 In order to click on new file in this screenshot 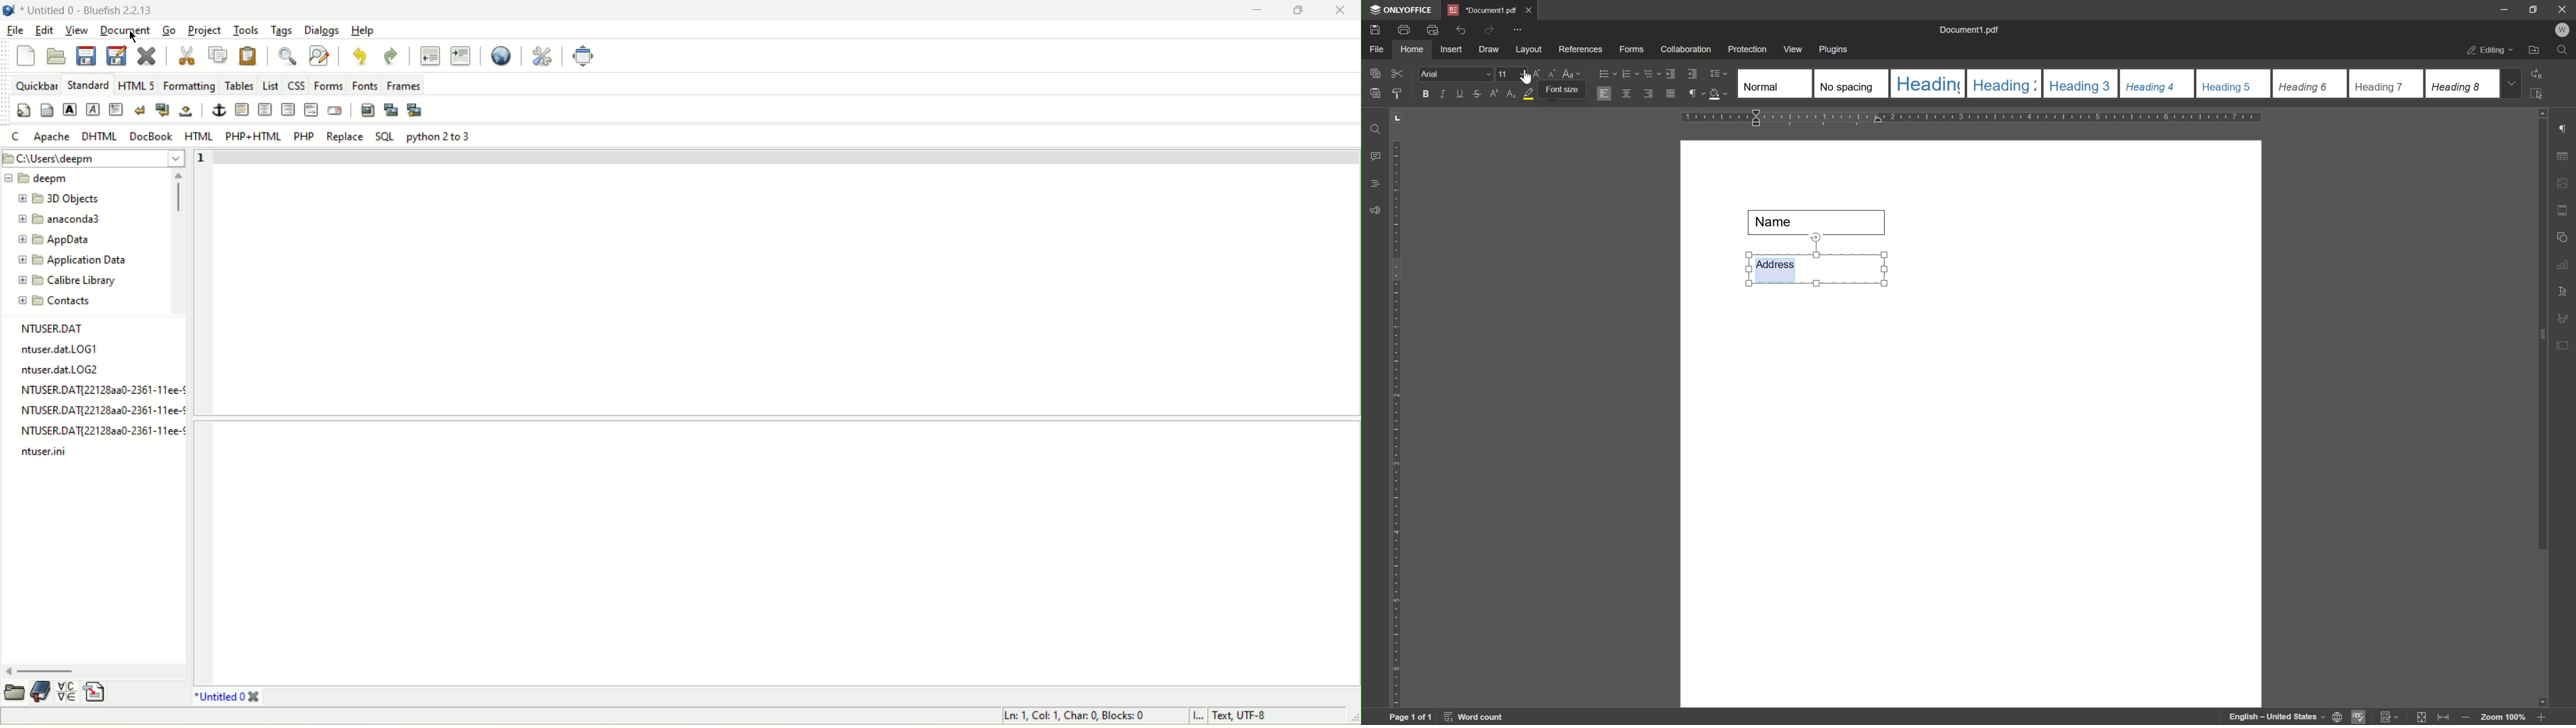, I will do `click(27, 56)`.